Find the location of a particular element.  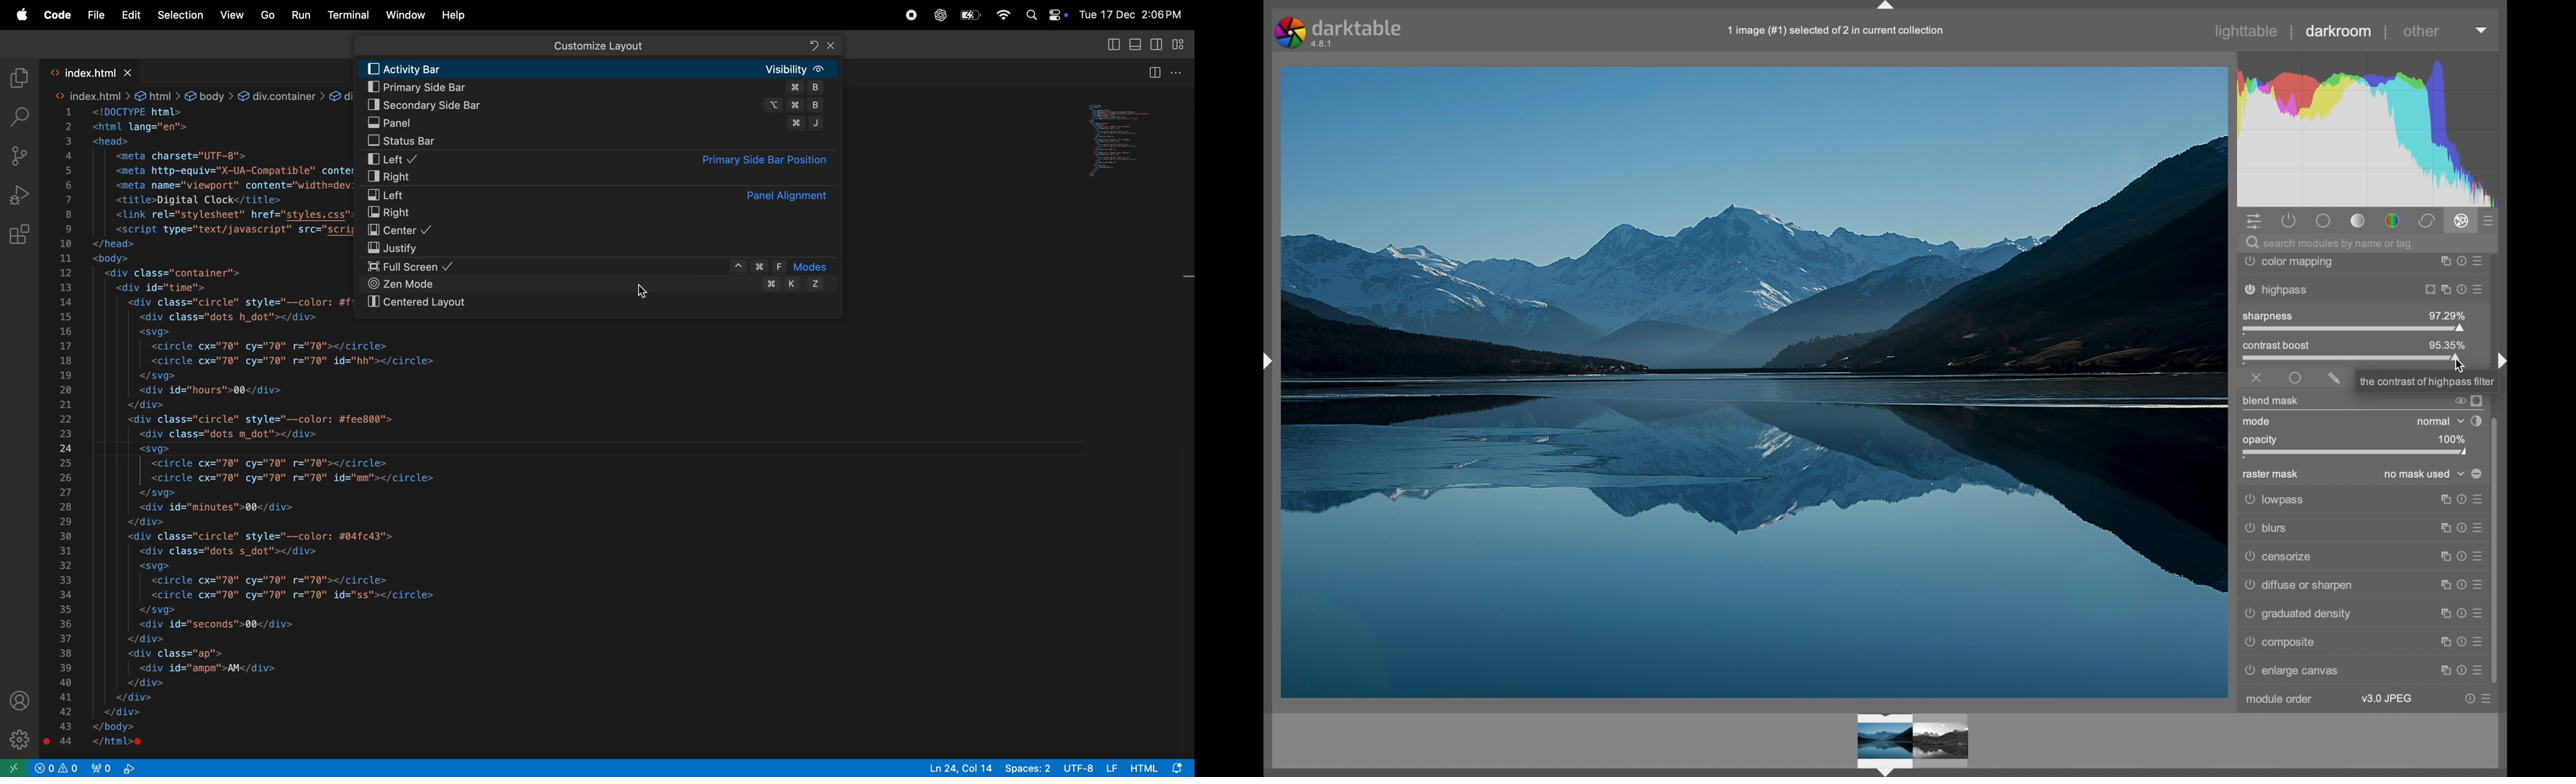

customize layout is located at coordinates (1182, 44).